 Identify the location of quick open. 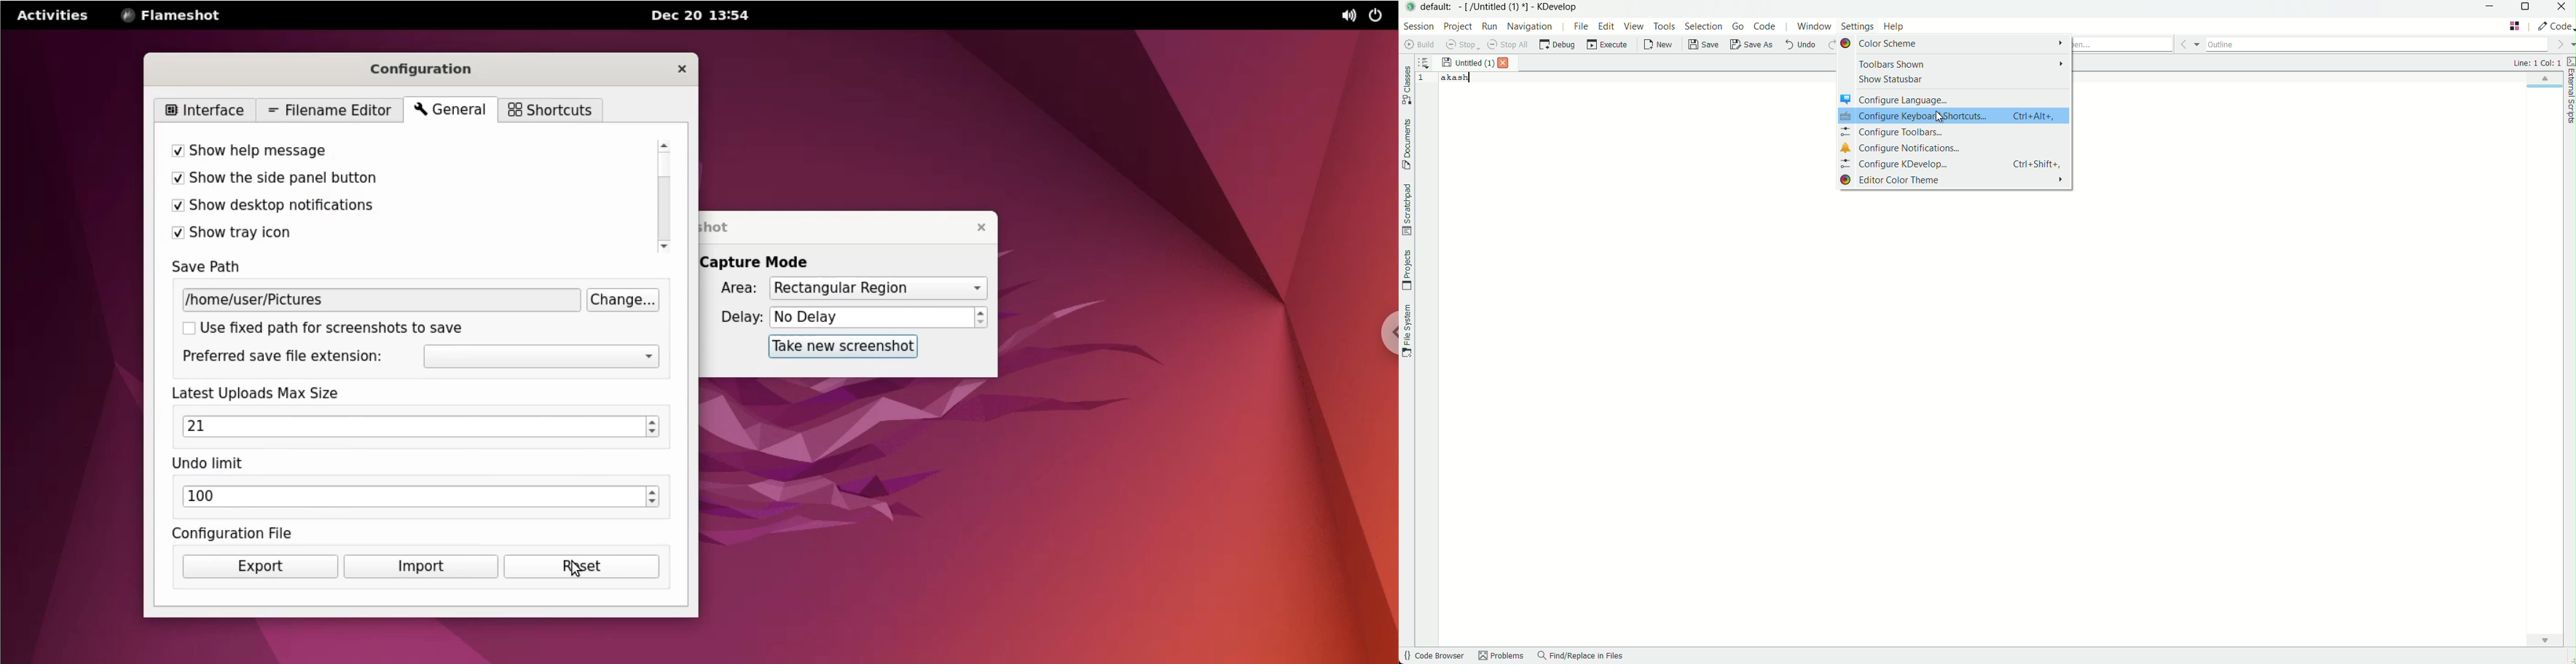
(2123, 45).